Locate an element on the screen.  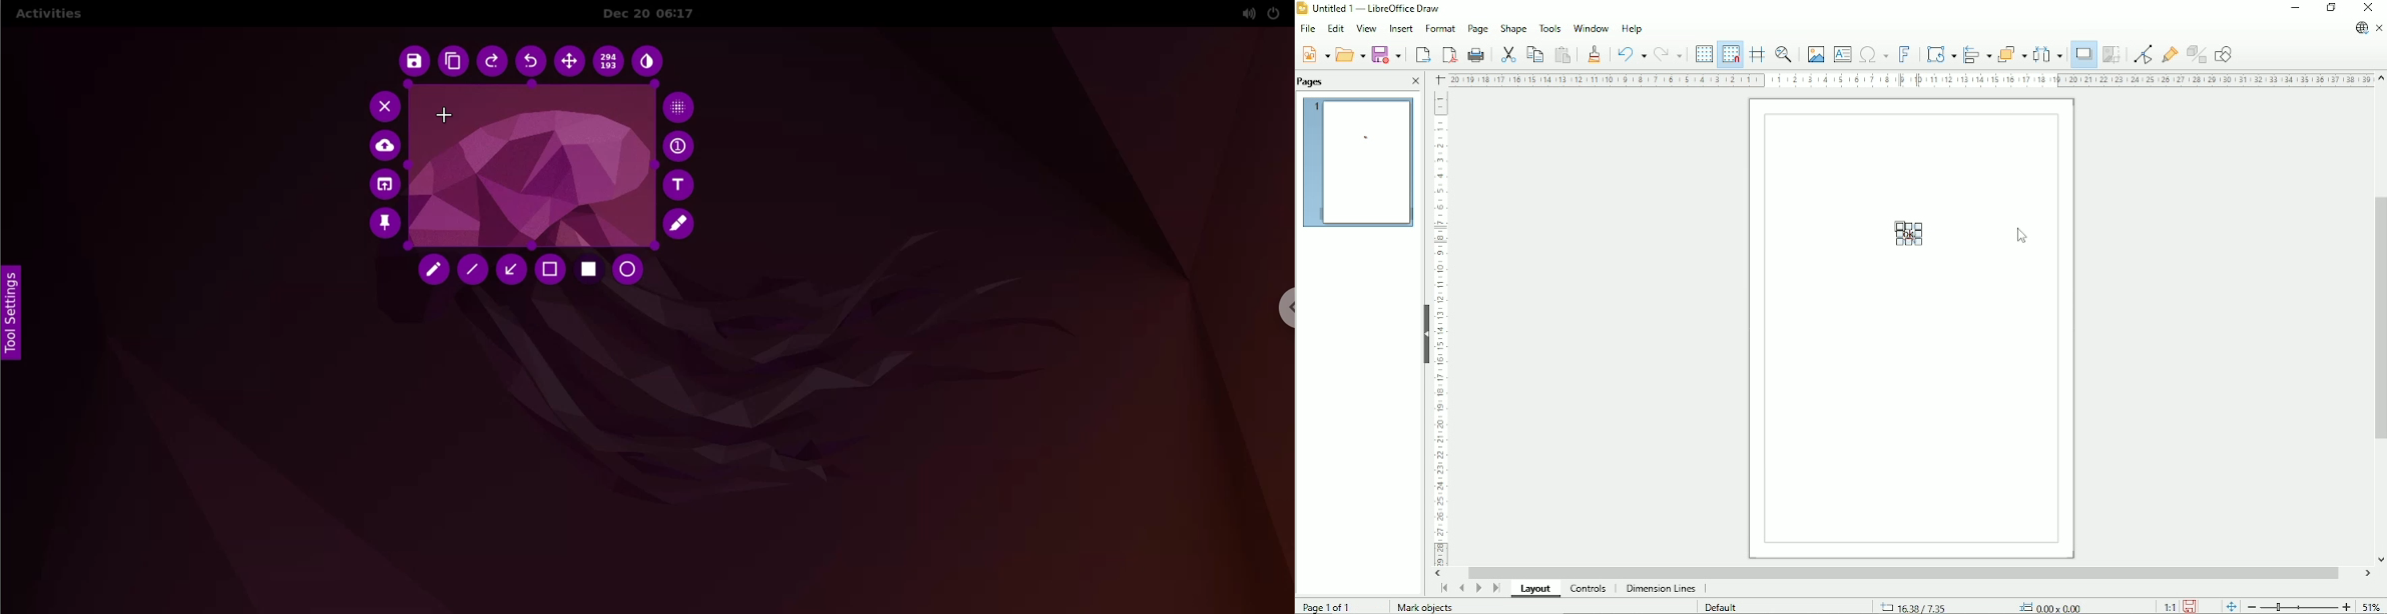
Vertical scroll button is located at coordinates (2380, 79).